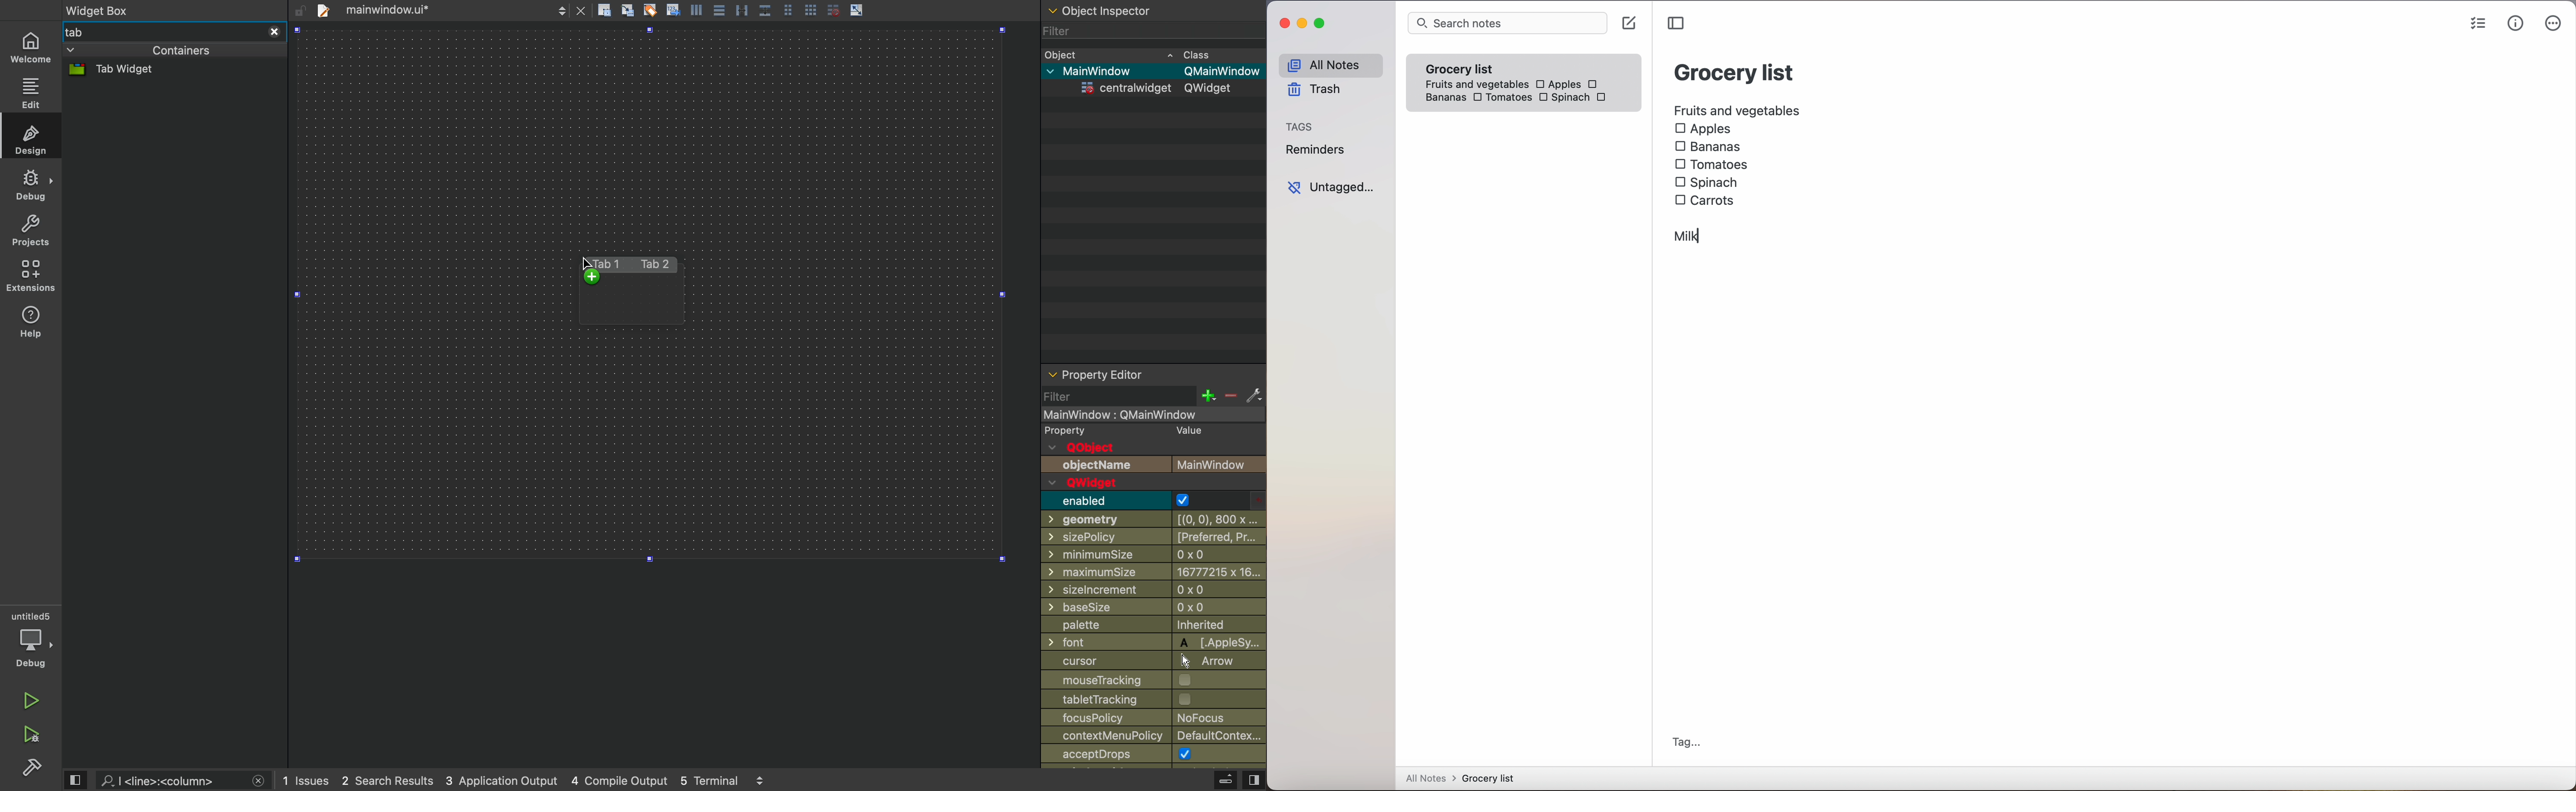 This screenshot has width=2576, height=812. Describe the element at coordinates (141, 51) in the screenshot. I see `containers` at that location.